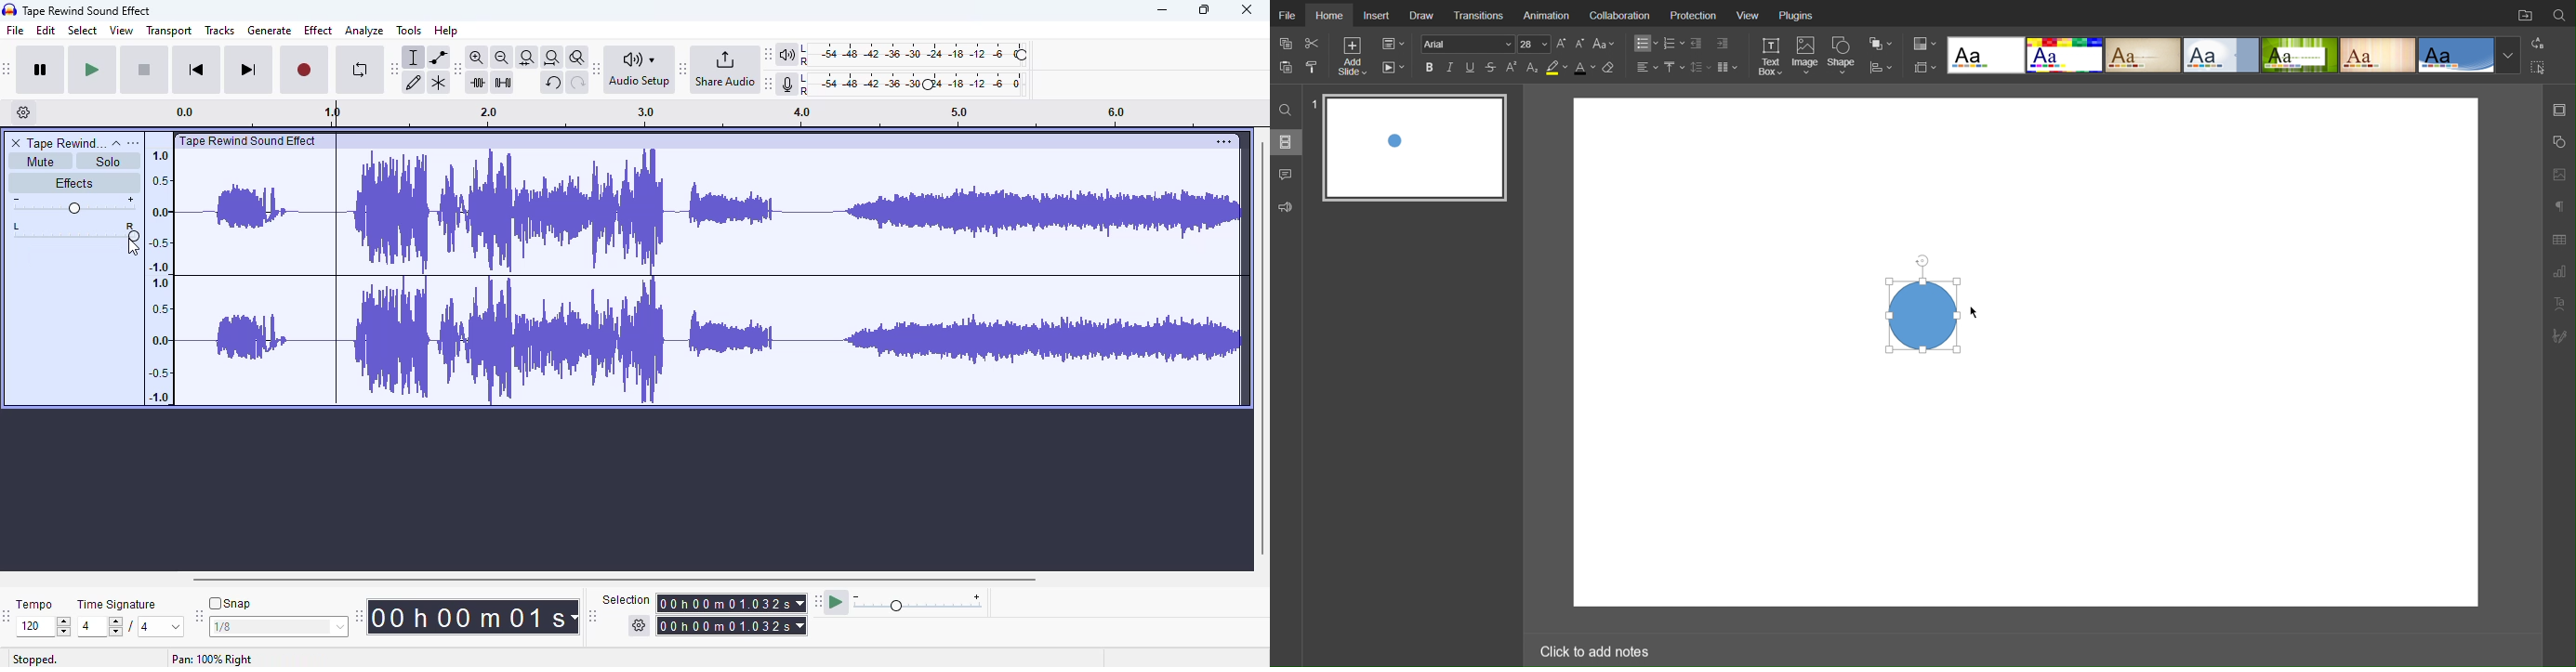  Describe the element at coordinates (2537, 43) in the screenshot. I see `Replace` at that location.